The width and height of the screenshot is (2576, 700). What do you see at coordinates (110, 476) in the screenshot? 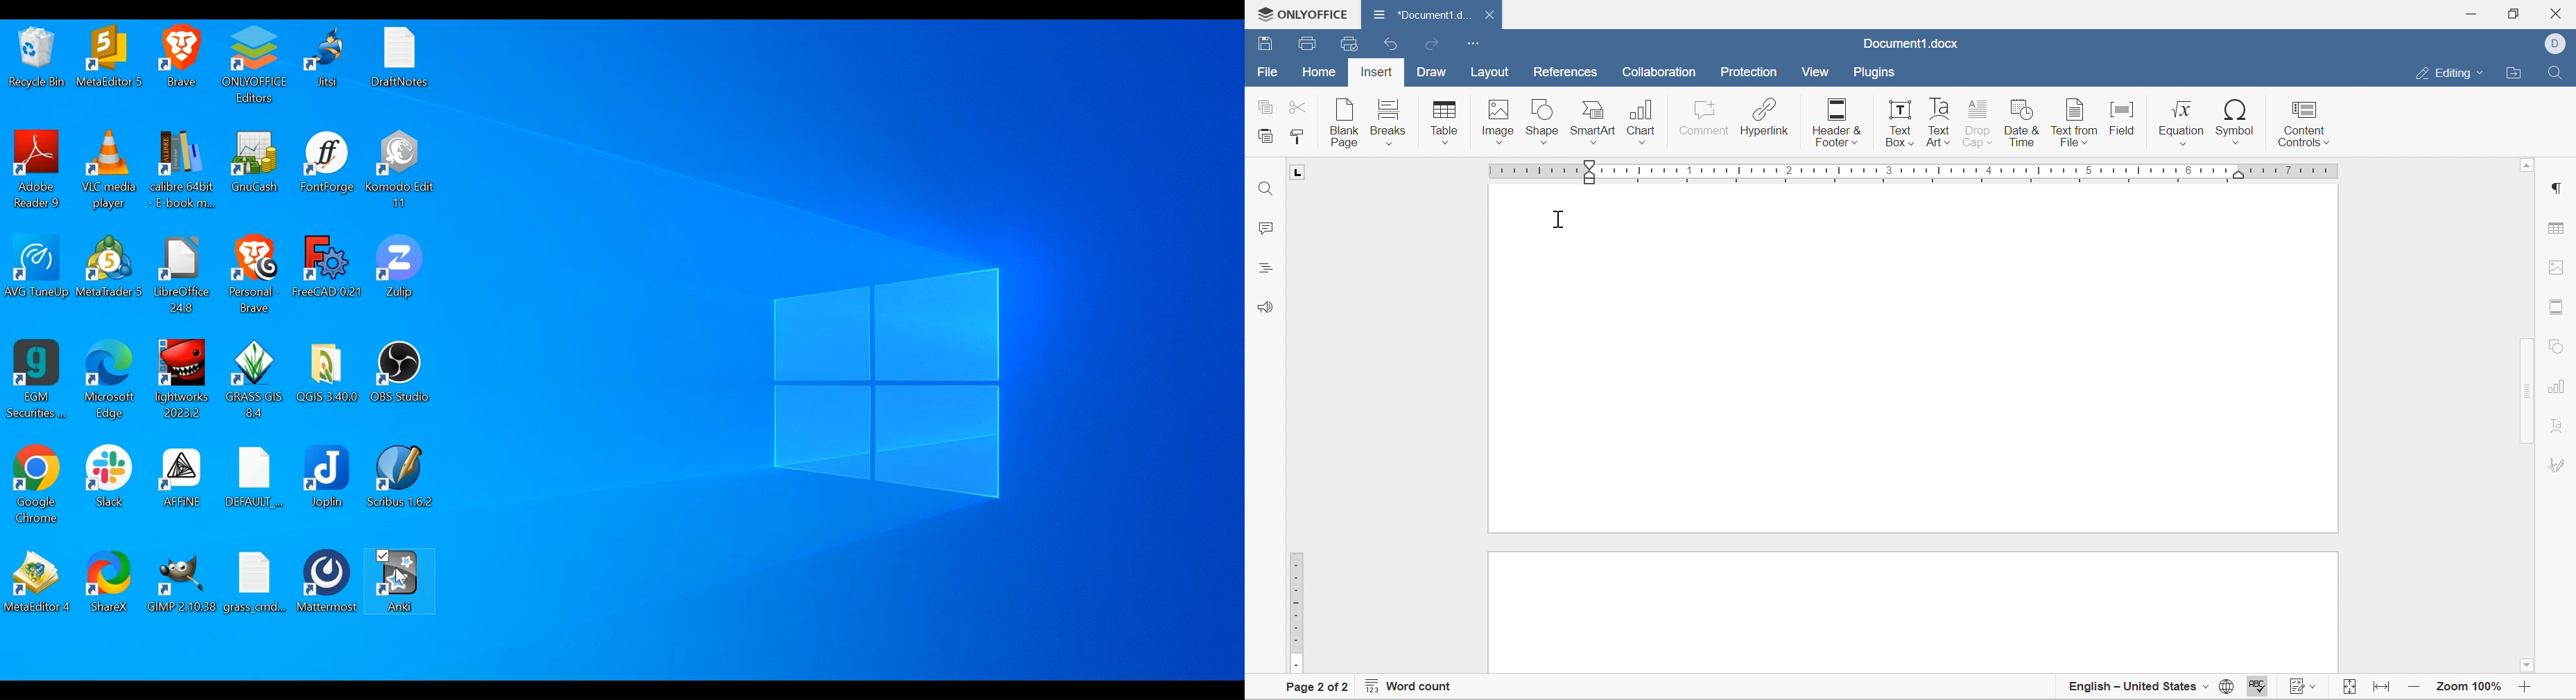
I see `Slack` at bounding box center [110, 476].